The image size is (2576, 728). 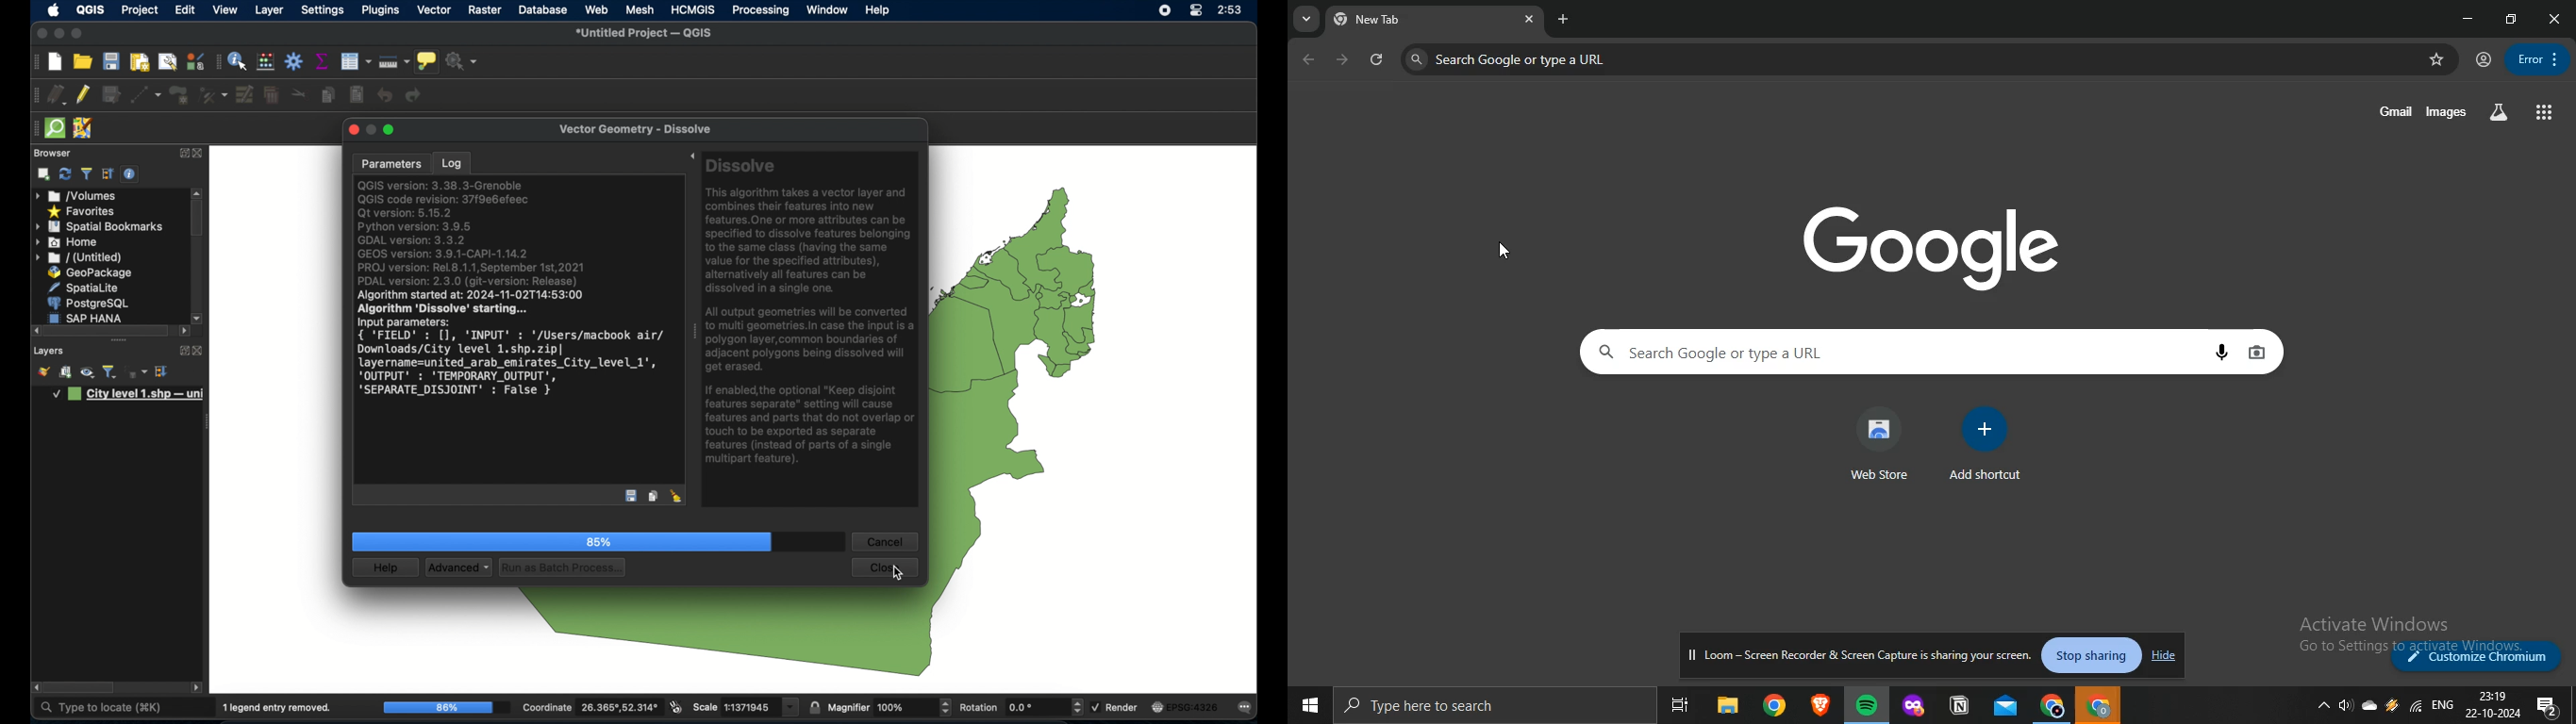 What do you see at coordinates (1248, 708) in the screenshot?
I see `messages` at bounding box center [1248, 708].